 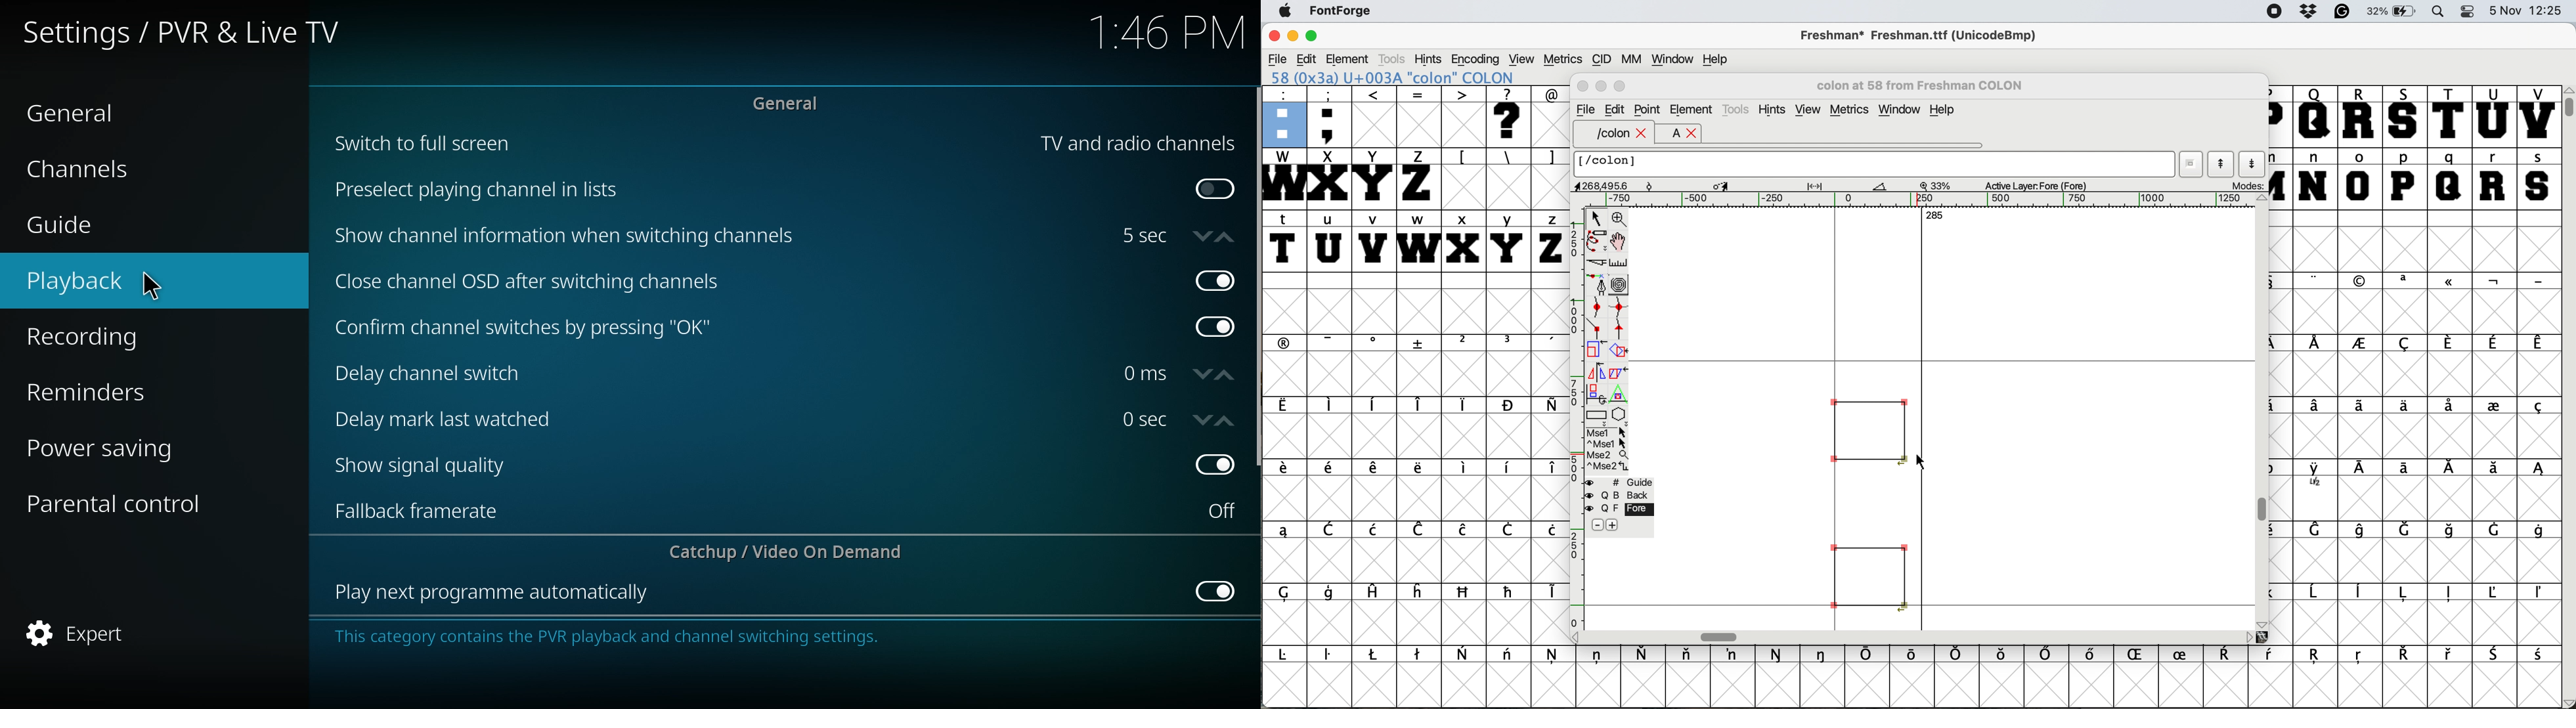 What do you see at coordinates (1328, 179) in the screenshot?
I see `X` at bounding box center [1328, 179].